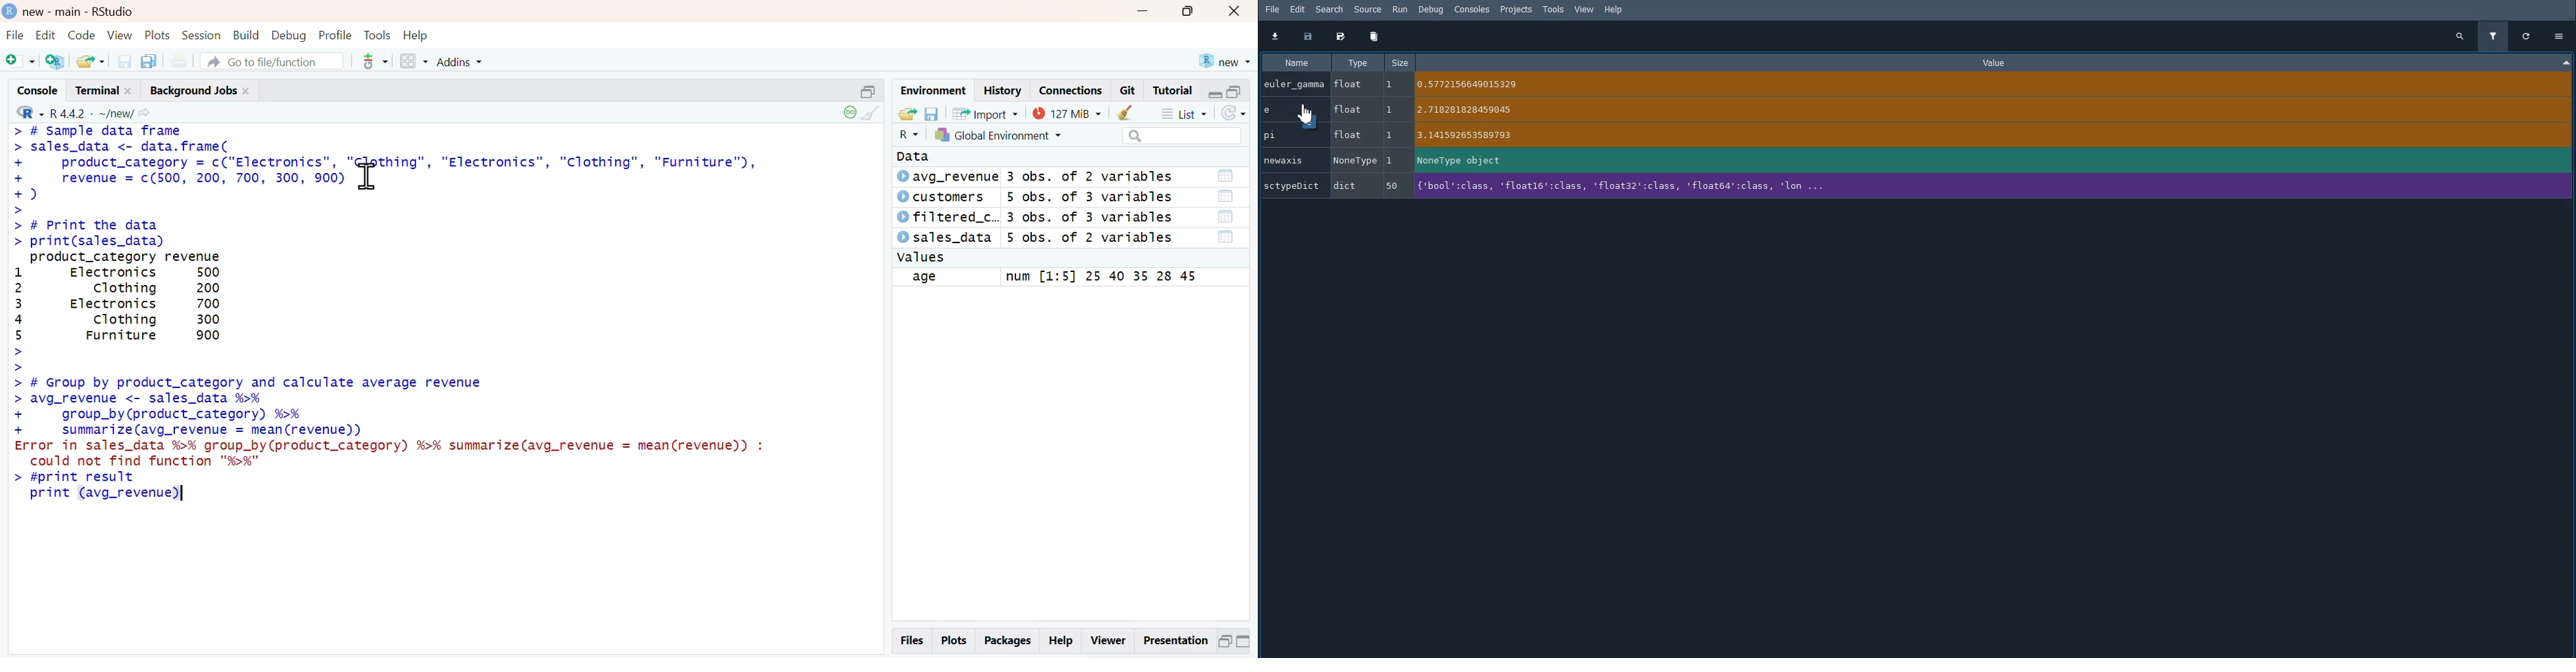 The width and height of the screenshot is (2576, 672). What do you see at coordinates (101, 113) in the screenshot?
I see `R 4.4.2 . ~/new/` at bounding box center [101, 113].